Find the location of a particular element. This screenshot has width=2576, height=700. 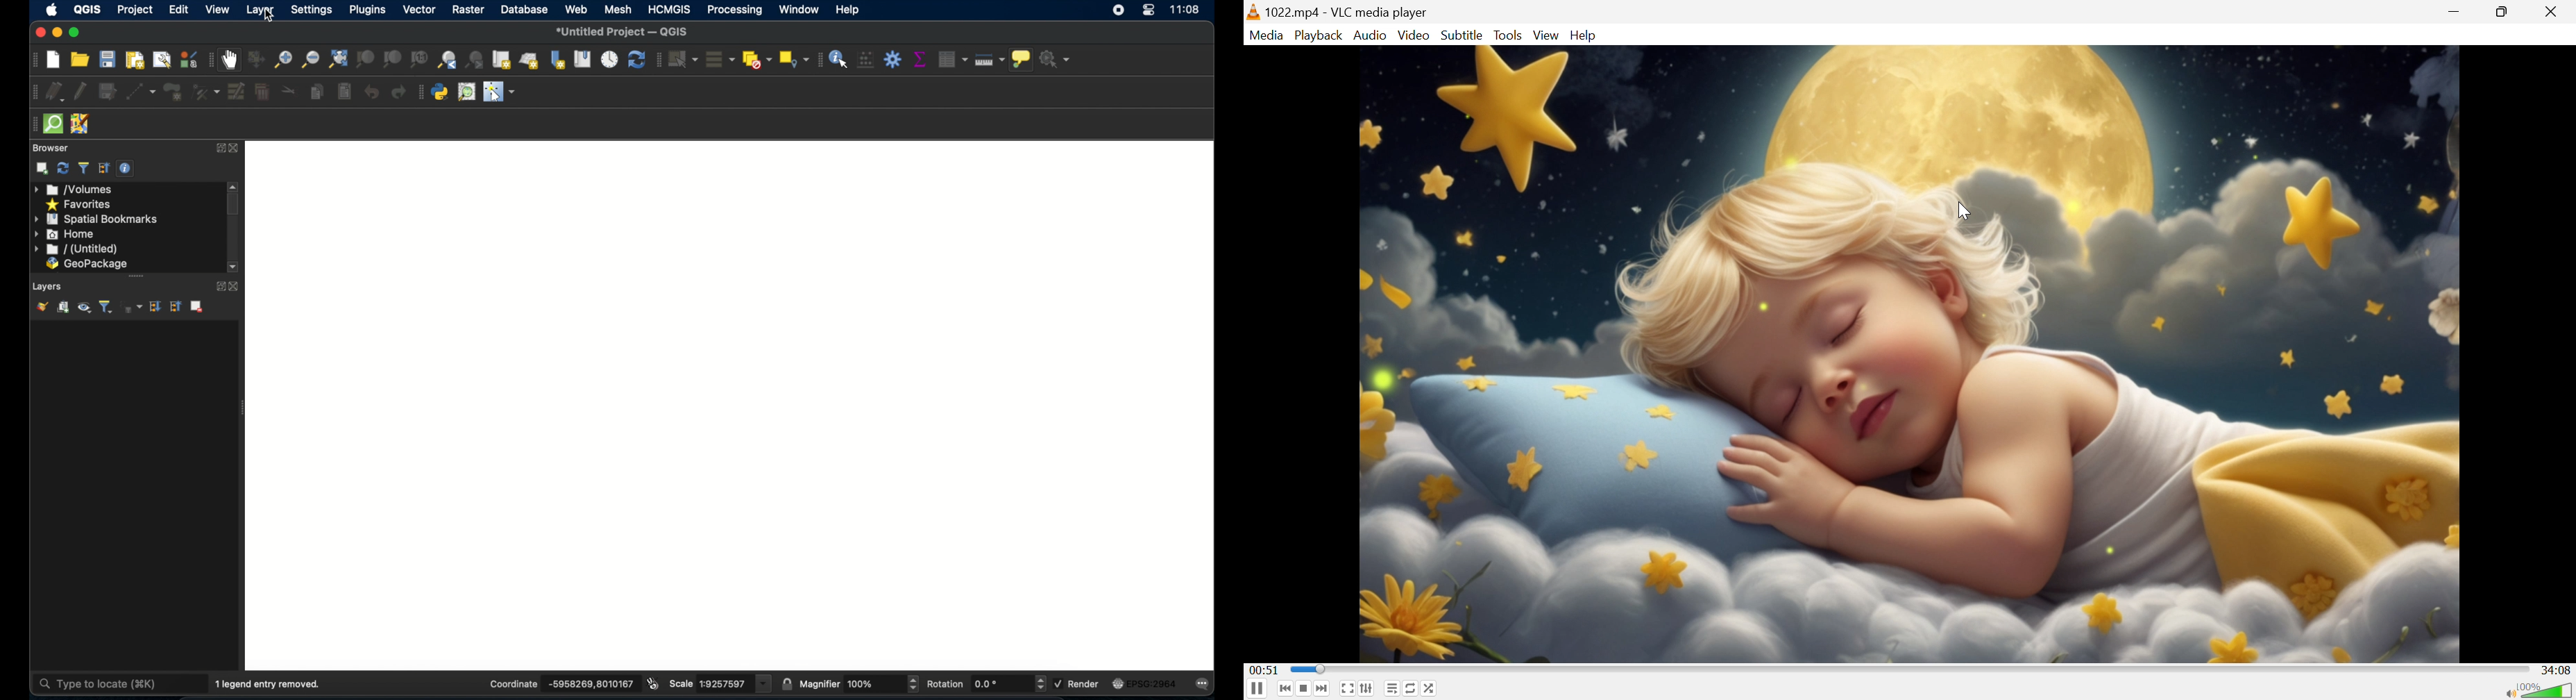

Click to toggle between loop all, loop one and no loop is located at coordinates (1411, 690).